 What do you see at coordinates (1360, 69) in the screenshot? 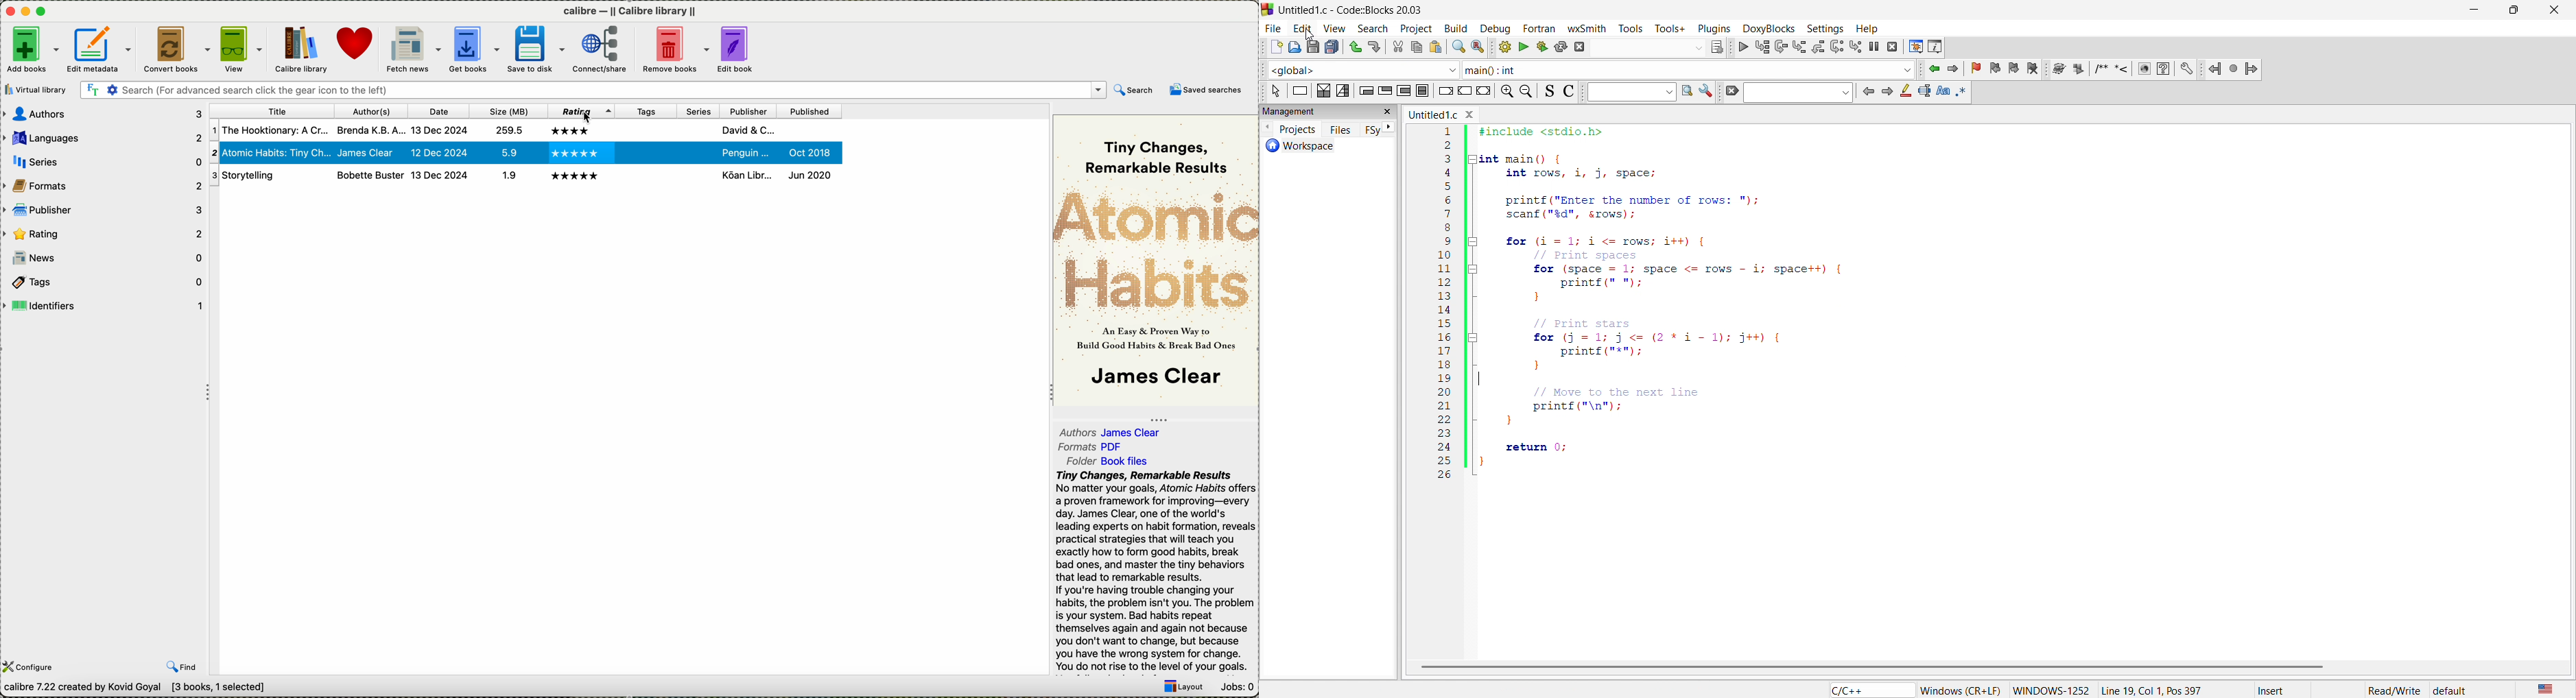
I see `scope` at bounding box center [1360, 69].